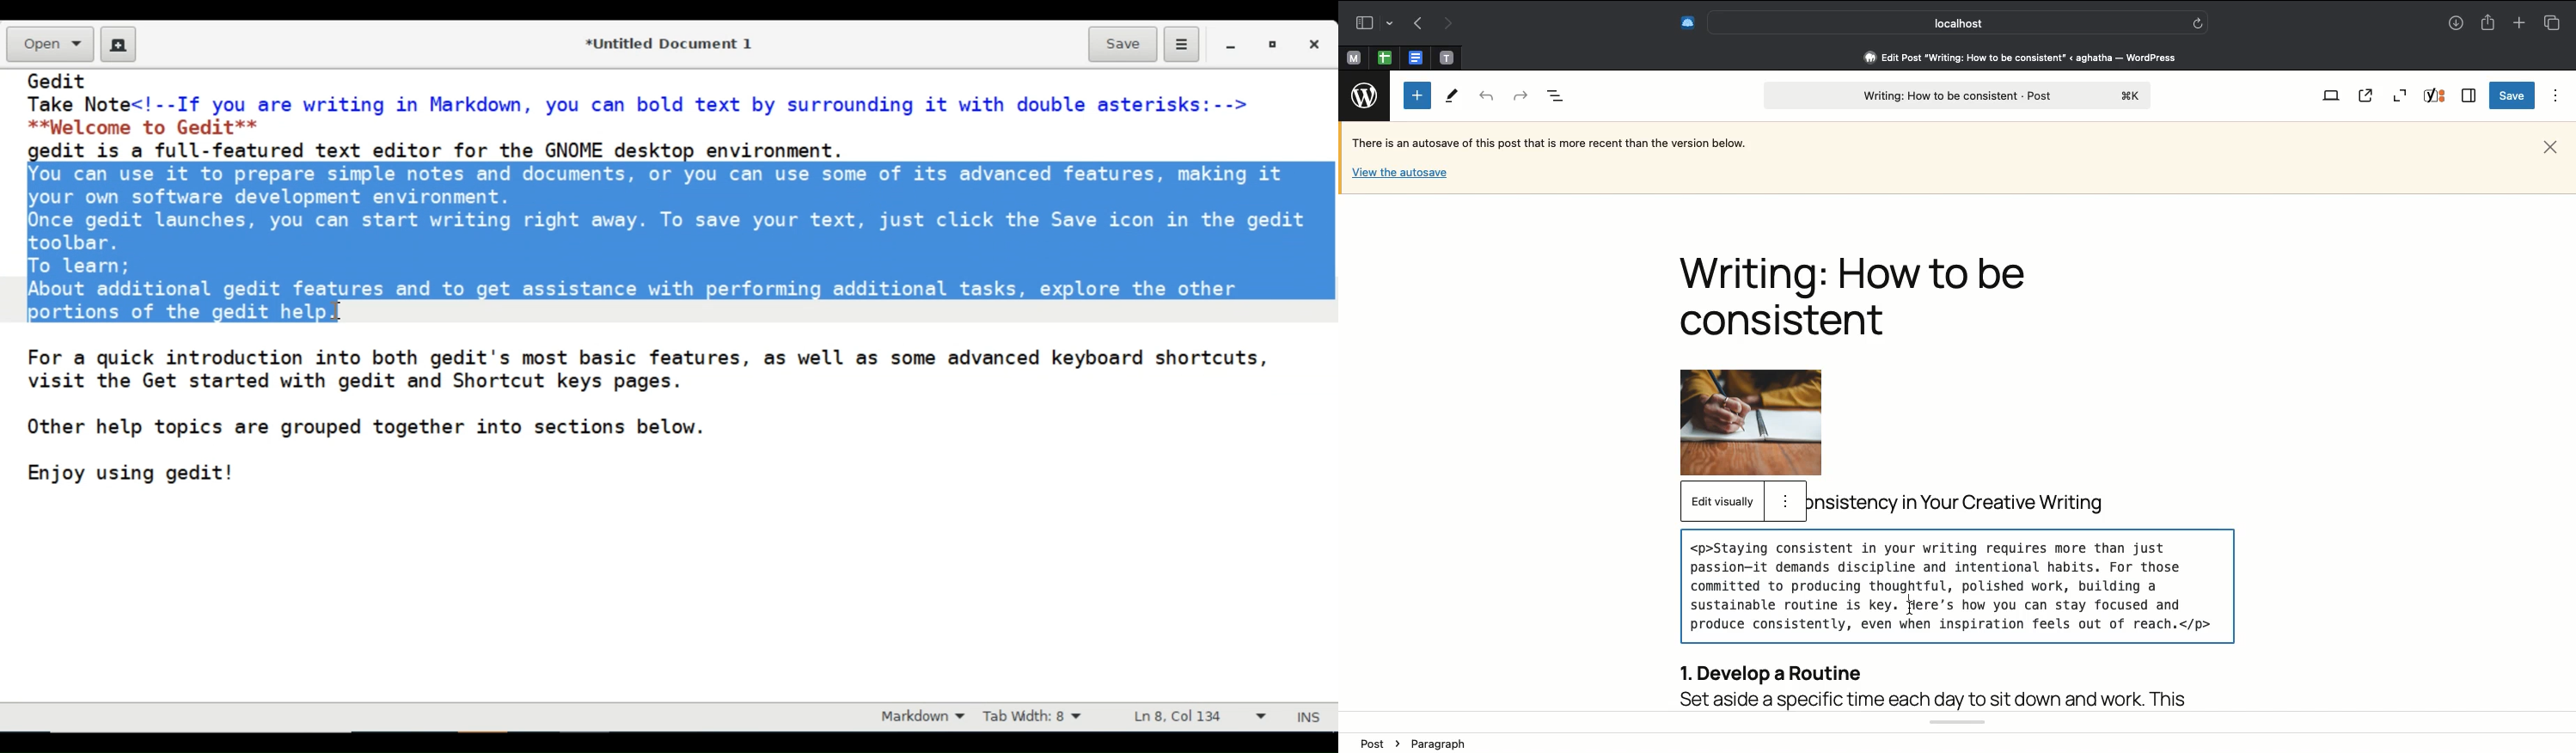  What do you see at coordinates (2437, 97) in the screenshot?
I see `Yoast` at bounding box center [2437, 97].